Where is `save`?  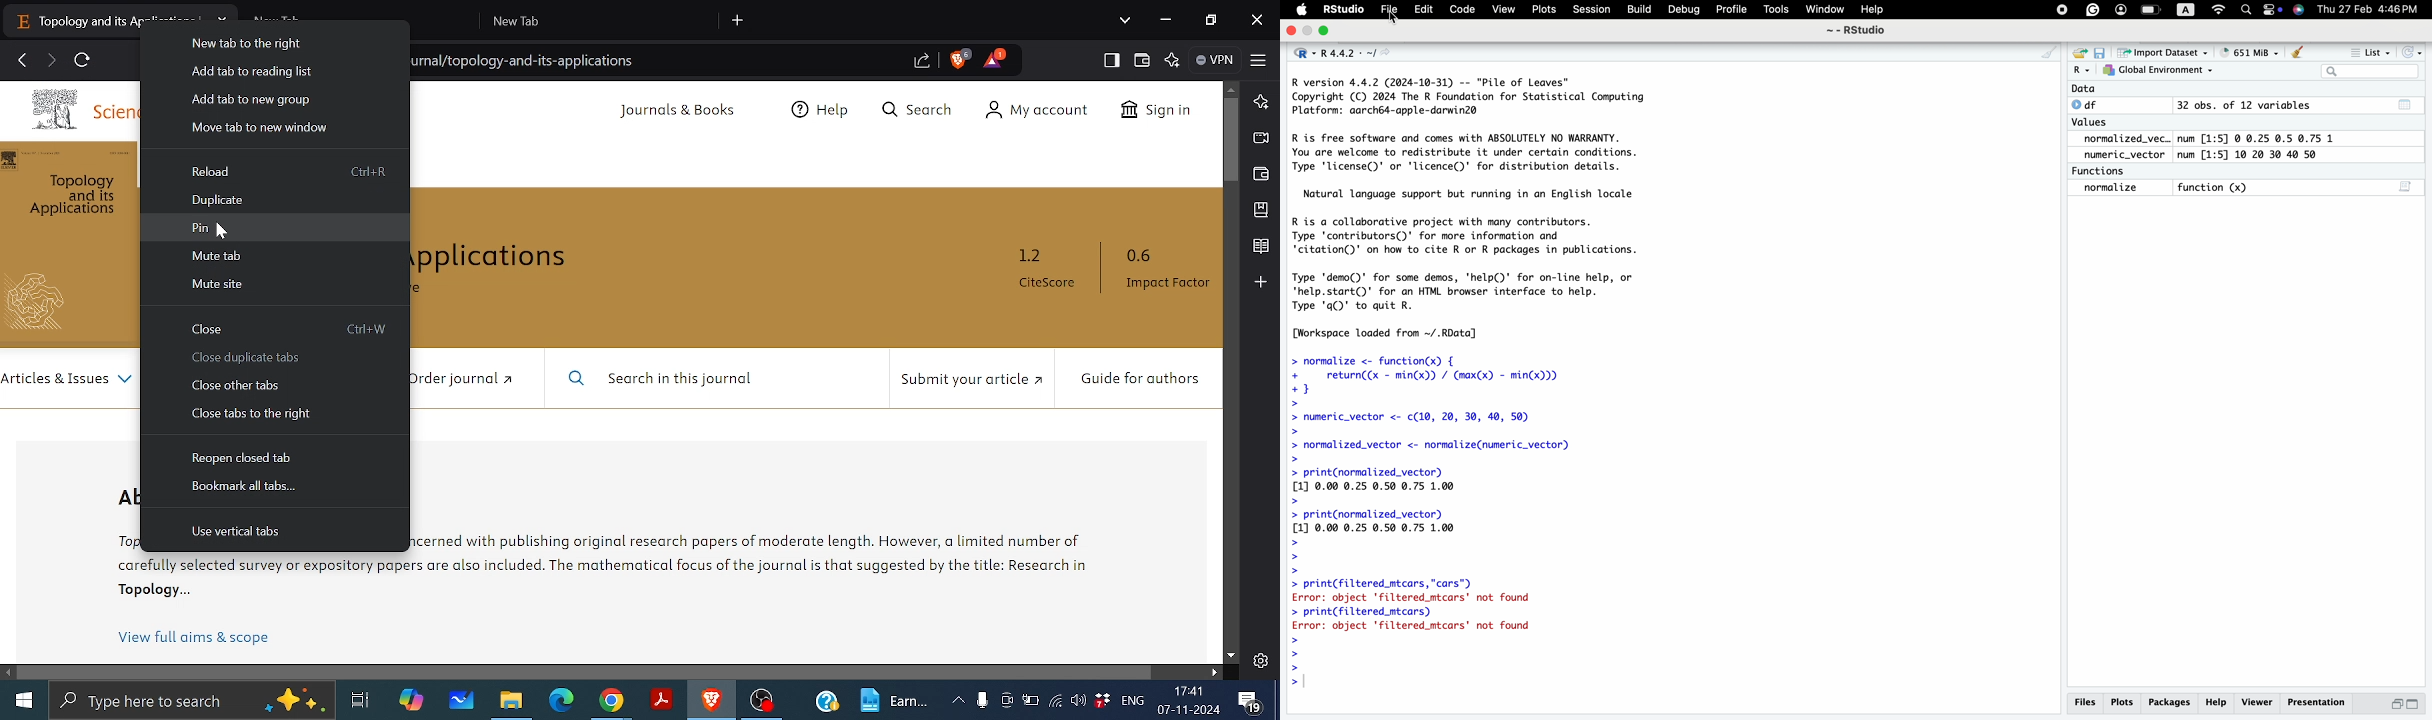 save is located at coordinates (2101, 51).